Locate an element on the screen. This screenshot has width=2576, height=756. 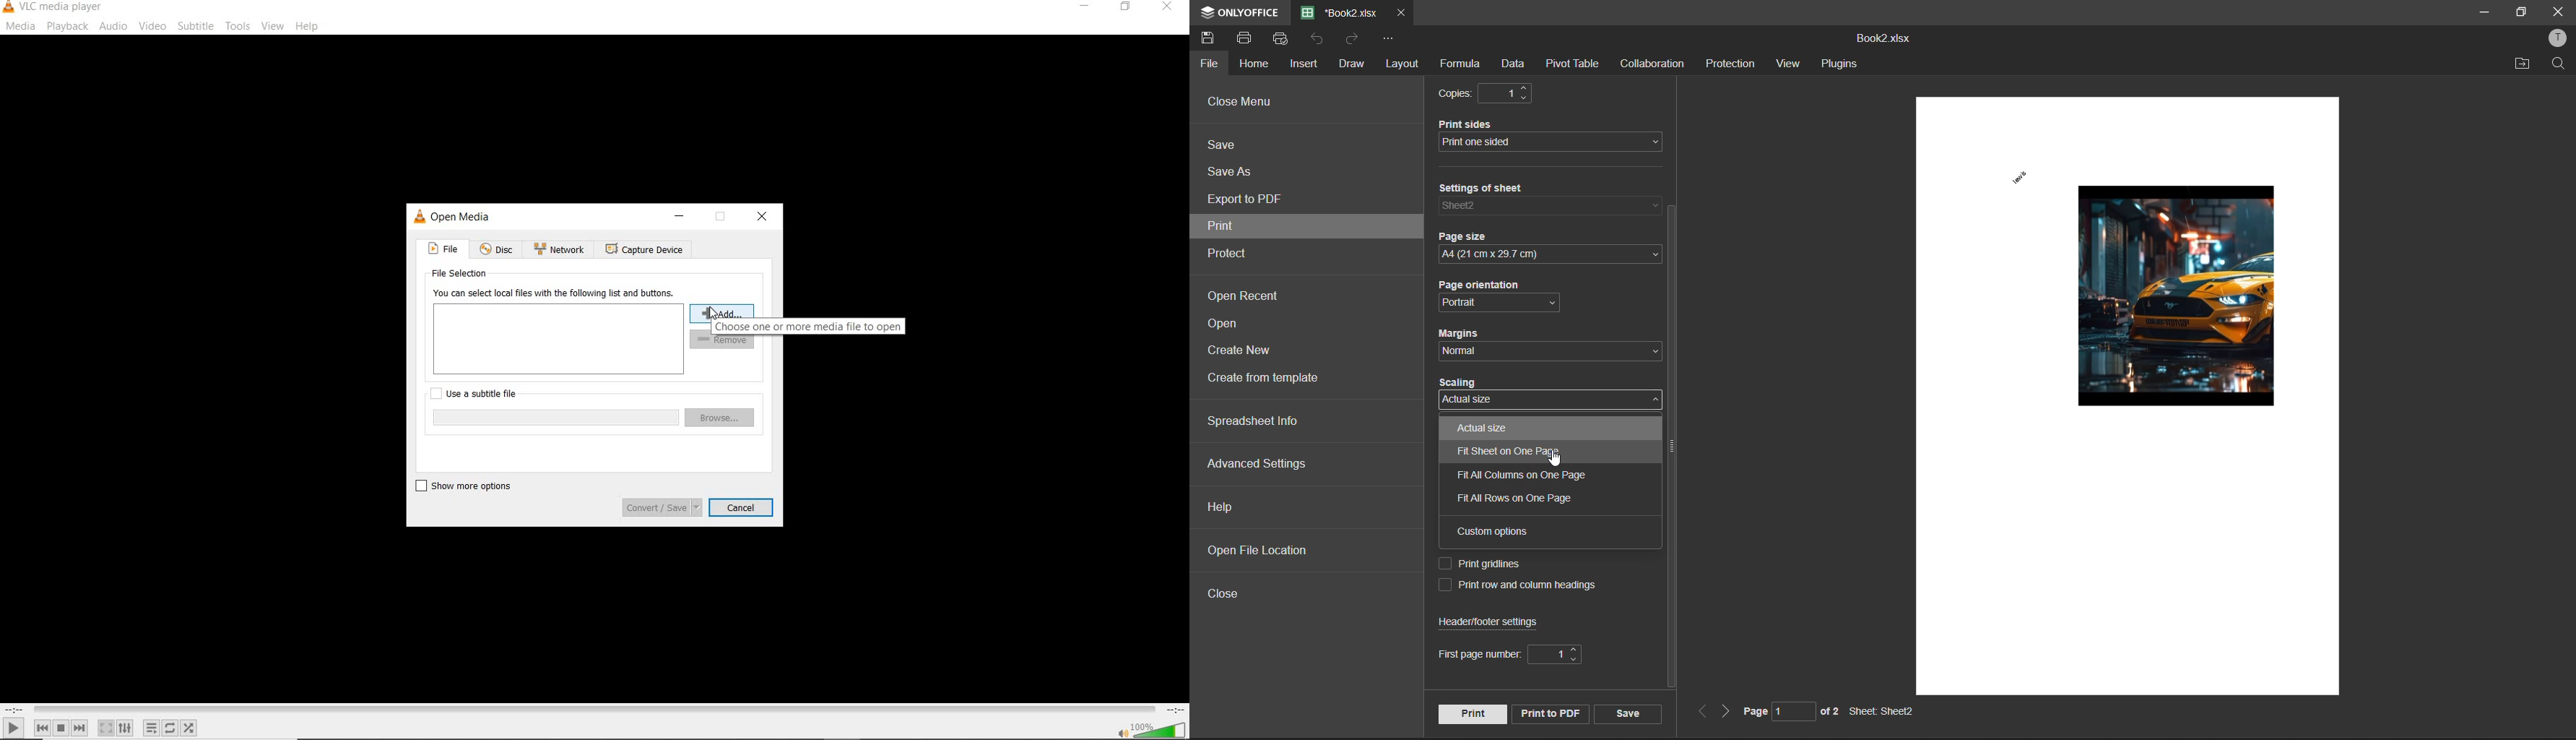
show extended settings is located at coordinates (125, 728).